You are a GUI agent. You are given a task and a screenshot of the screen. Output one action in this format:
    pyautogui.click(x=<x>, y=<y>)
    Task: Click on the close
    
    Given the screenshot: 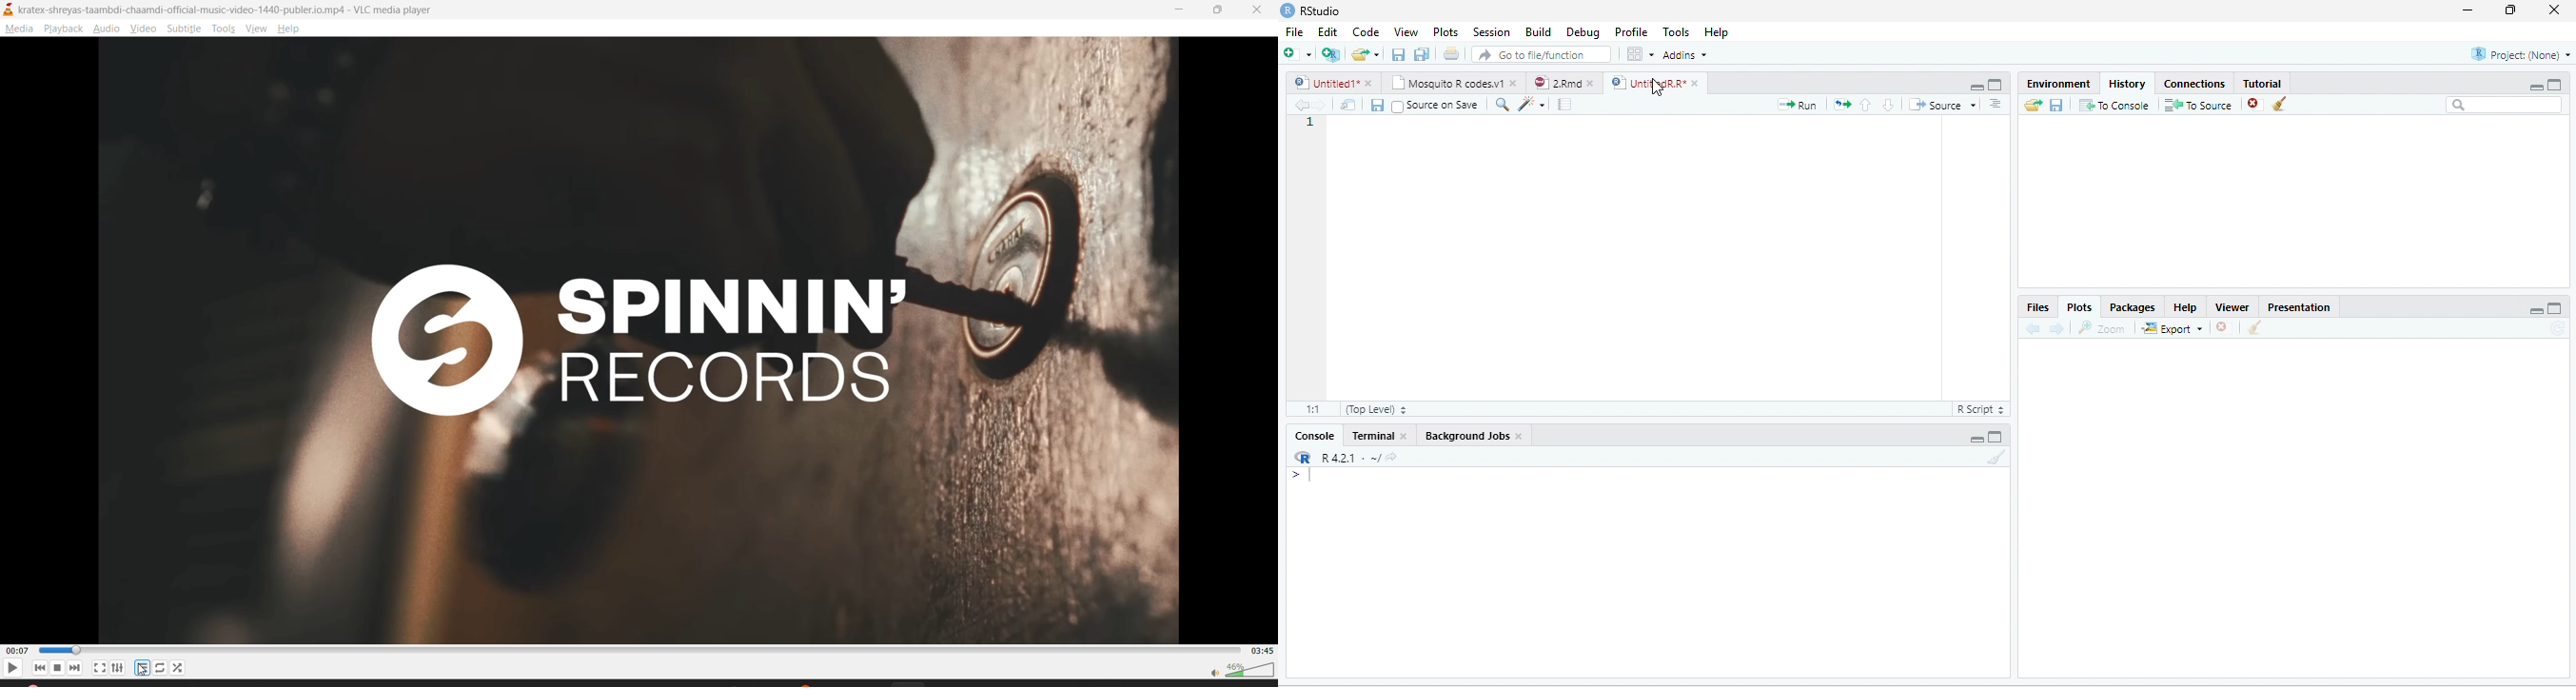 What is the action you would take?
    pyautogui.click(x=1512, y=83)
    